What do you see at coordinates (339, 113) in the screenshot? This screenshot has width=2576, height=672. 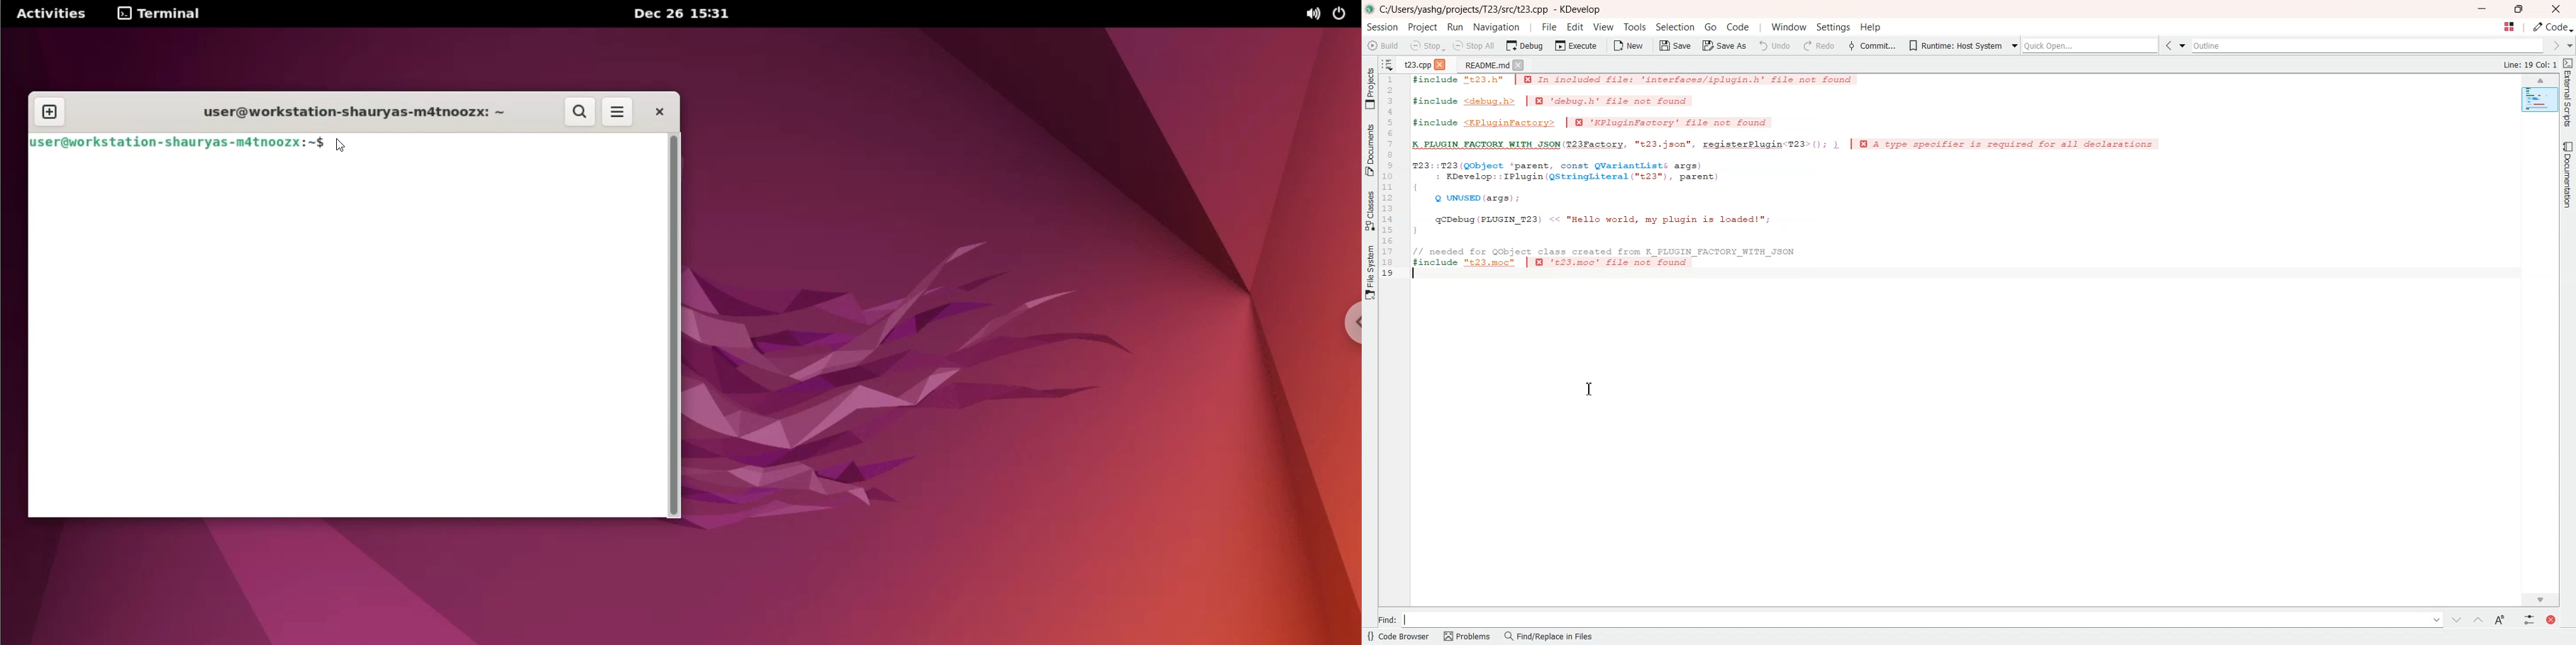 I see `user@workstation-shauryas-mdtnoozx:~` at bounding box center [339, 113].